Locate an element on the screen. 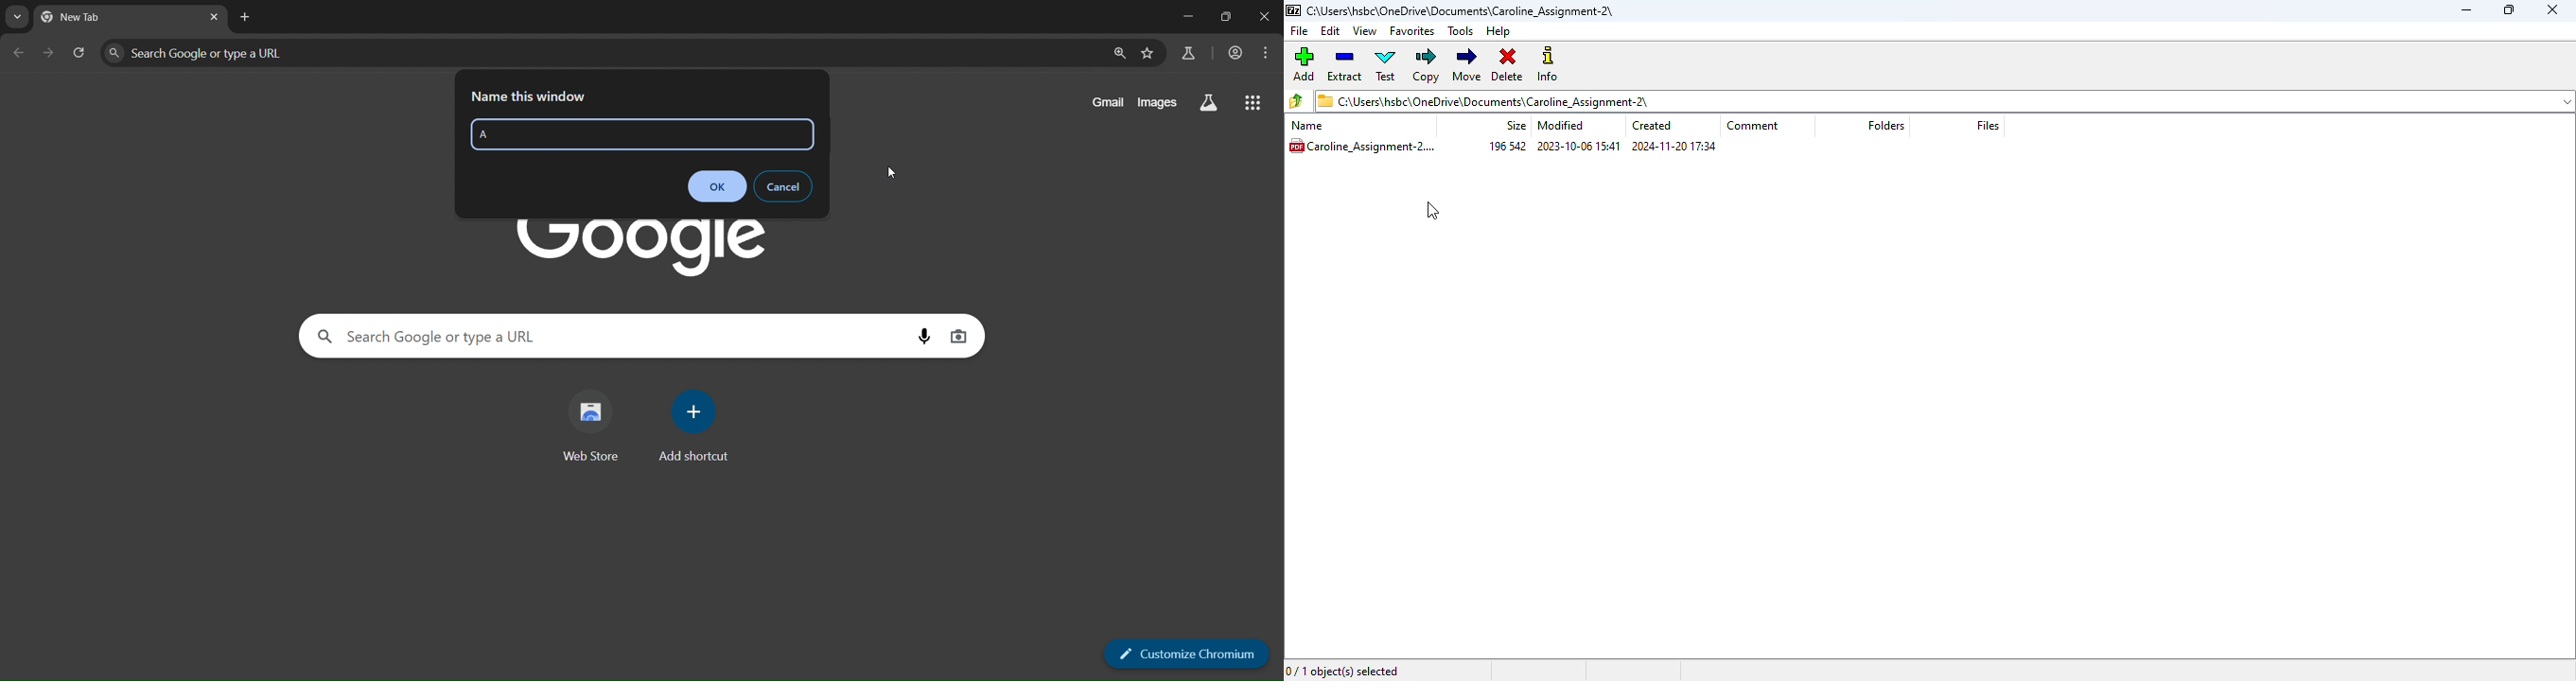 The height and width of the screenshot is (700, 2576). A is located at coordinates (486, 135).